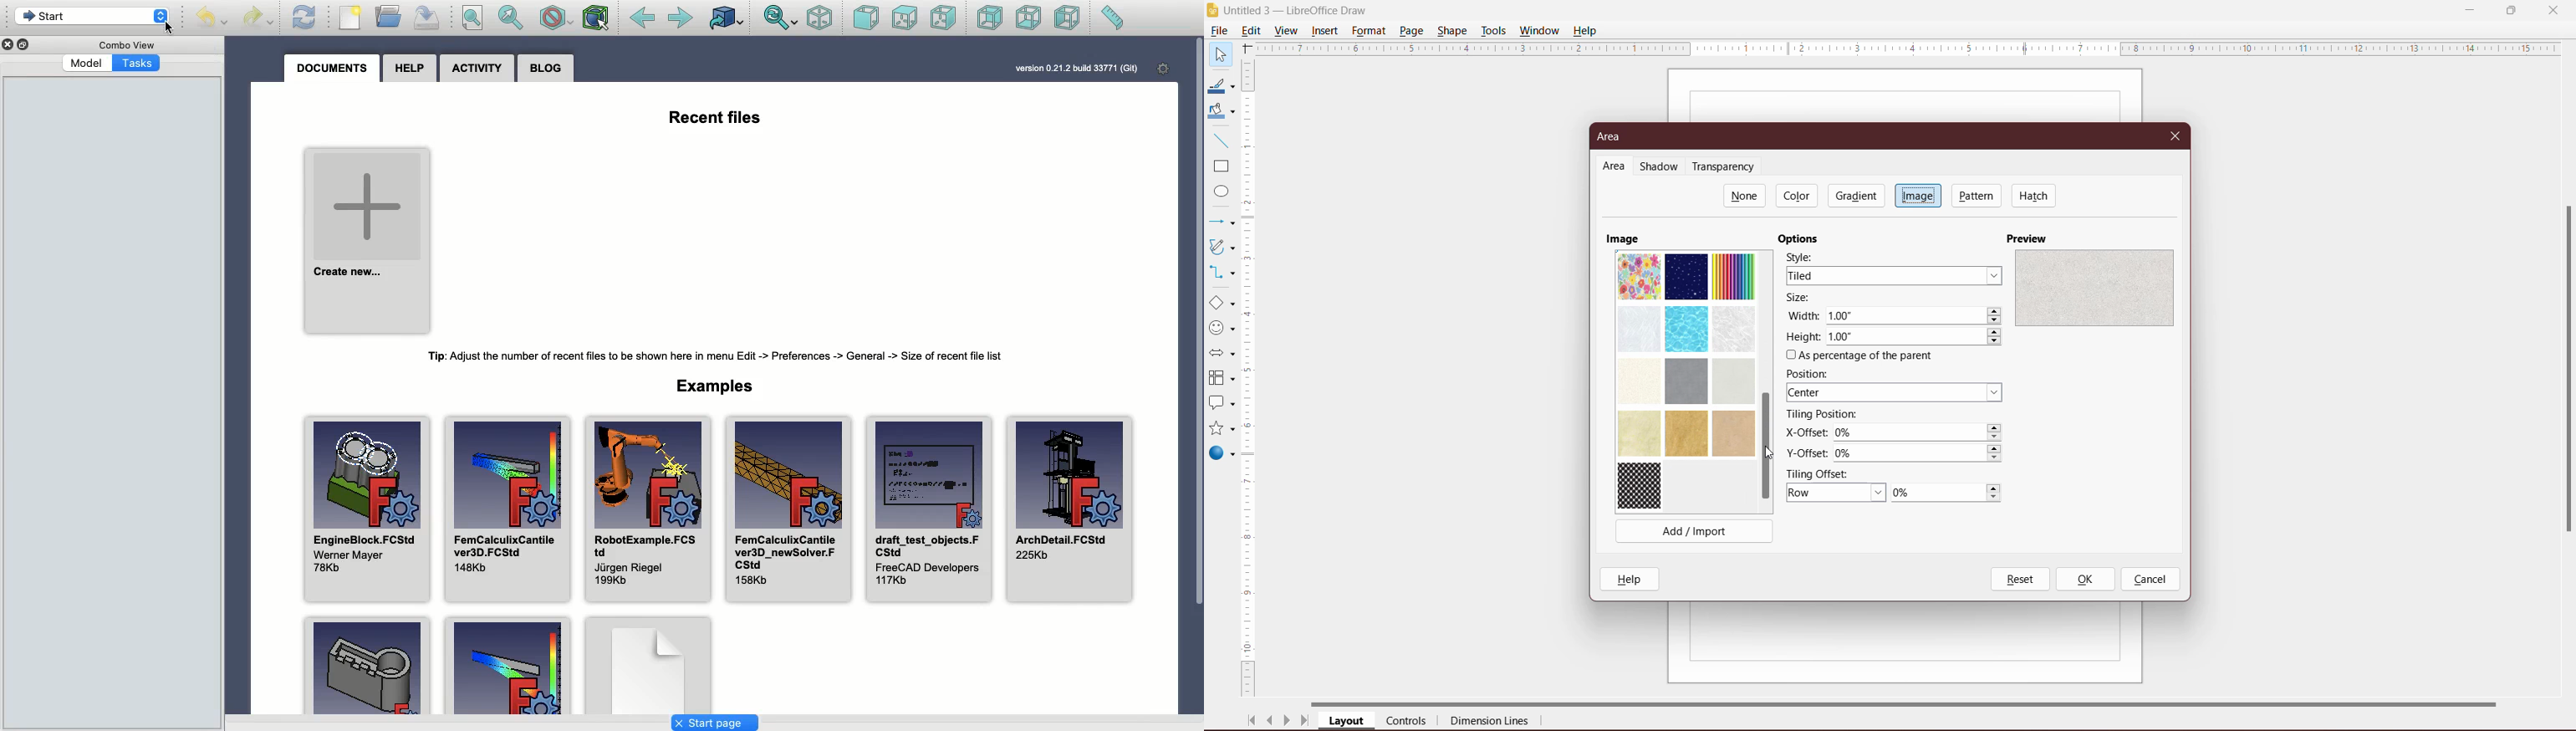  Describe the element at coordinates (1165, 69) in the screenshot. I see `Settings` at that location.